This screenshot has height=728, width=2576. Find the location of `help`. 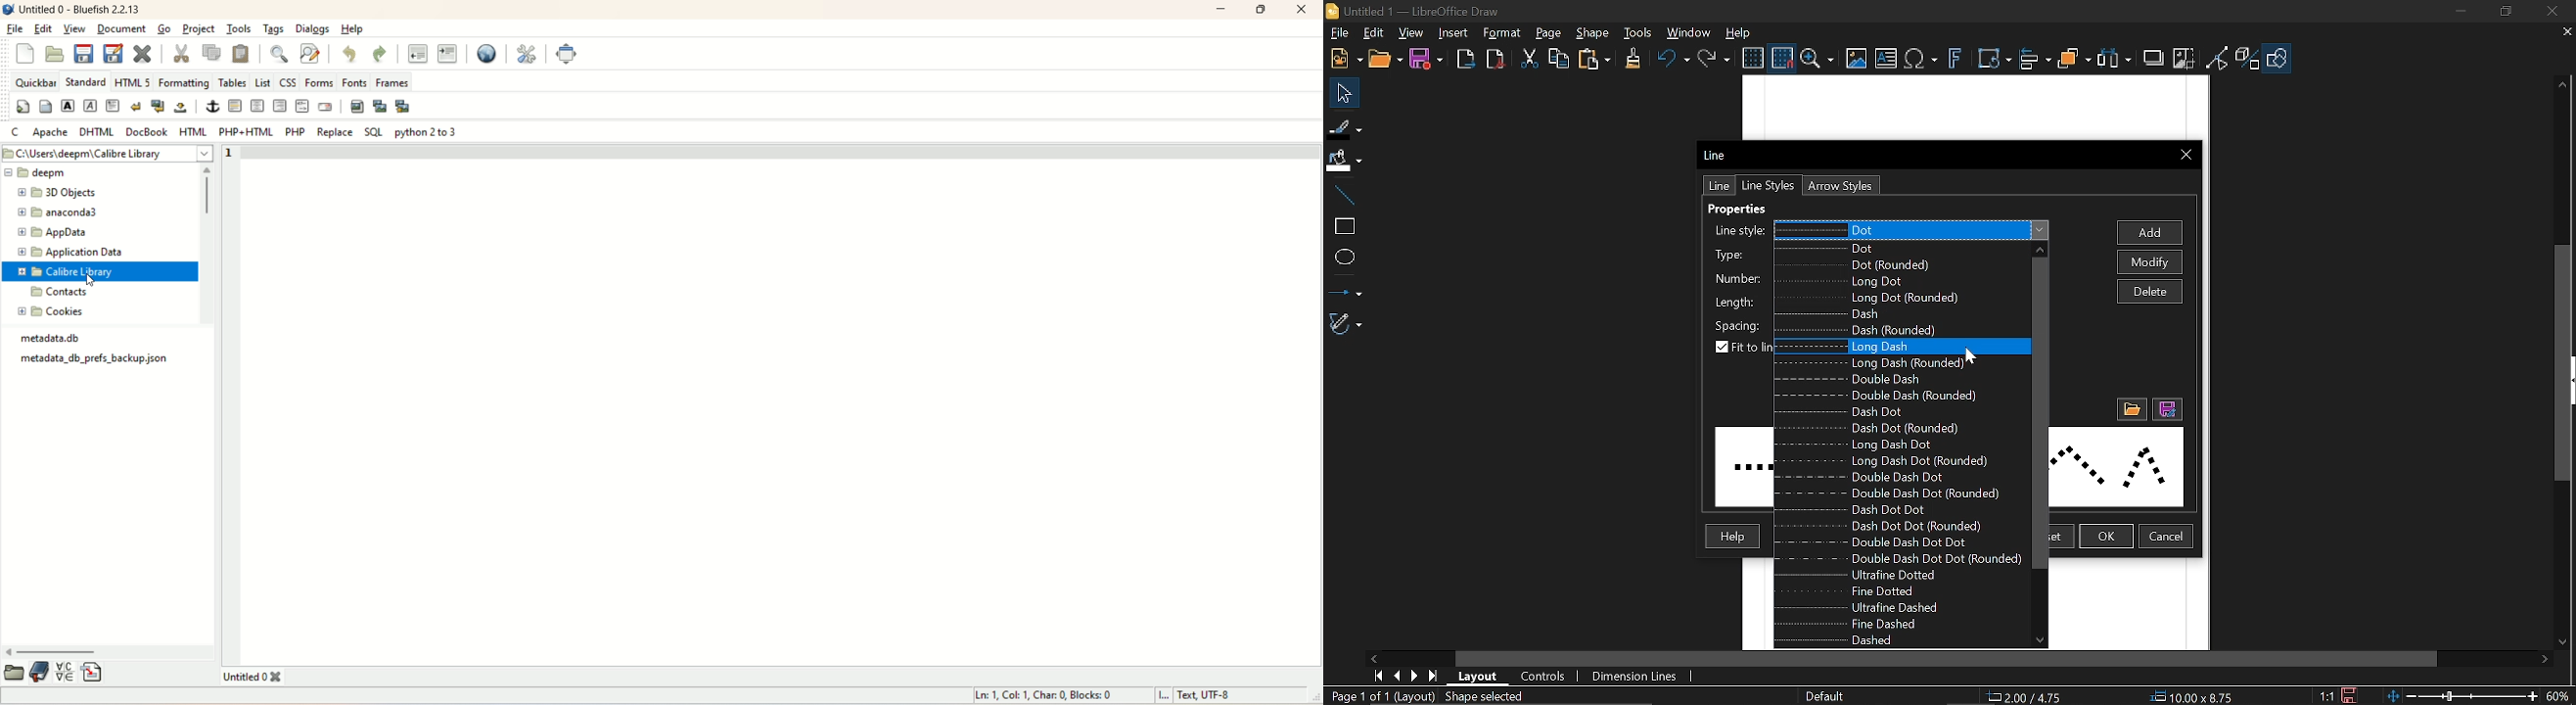

help is located at coordinates (351, 31).